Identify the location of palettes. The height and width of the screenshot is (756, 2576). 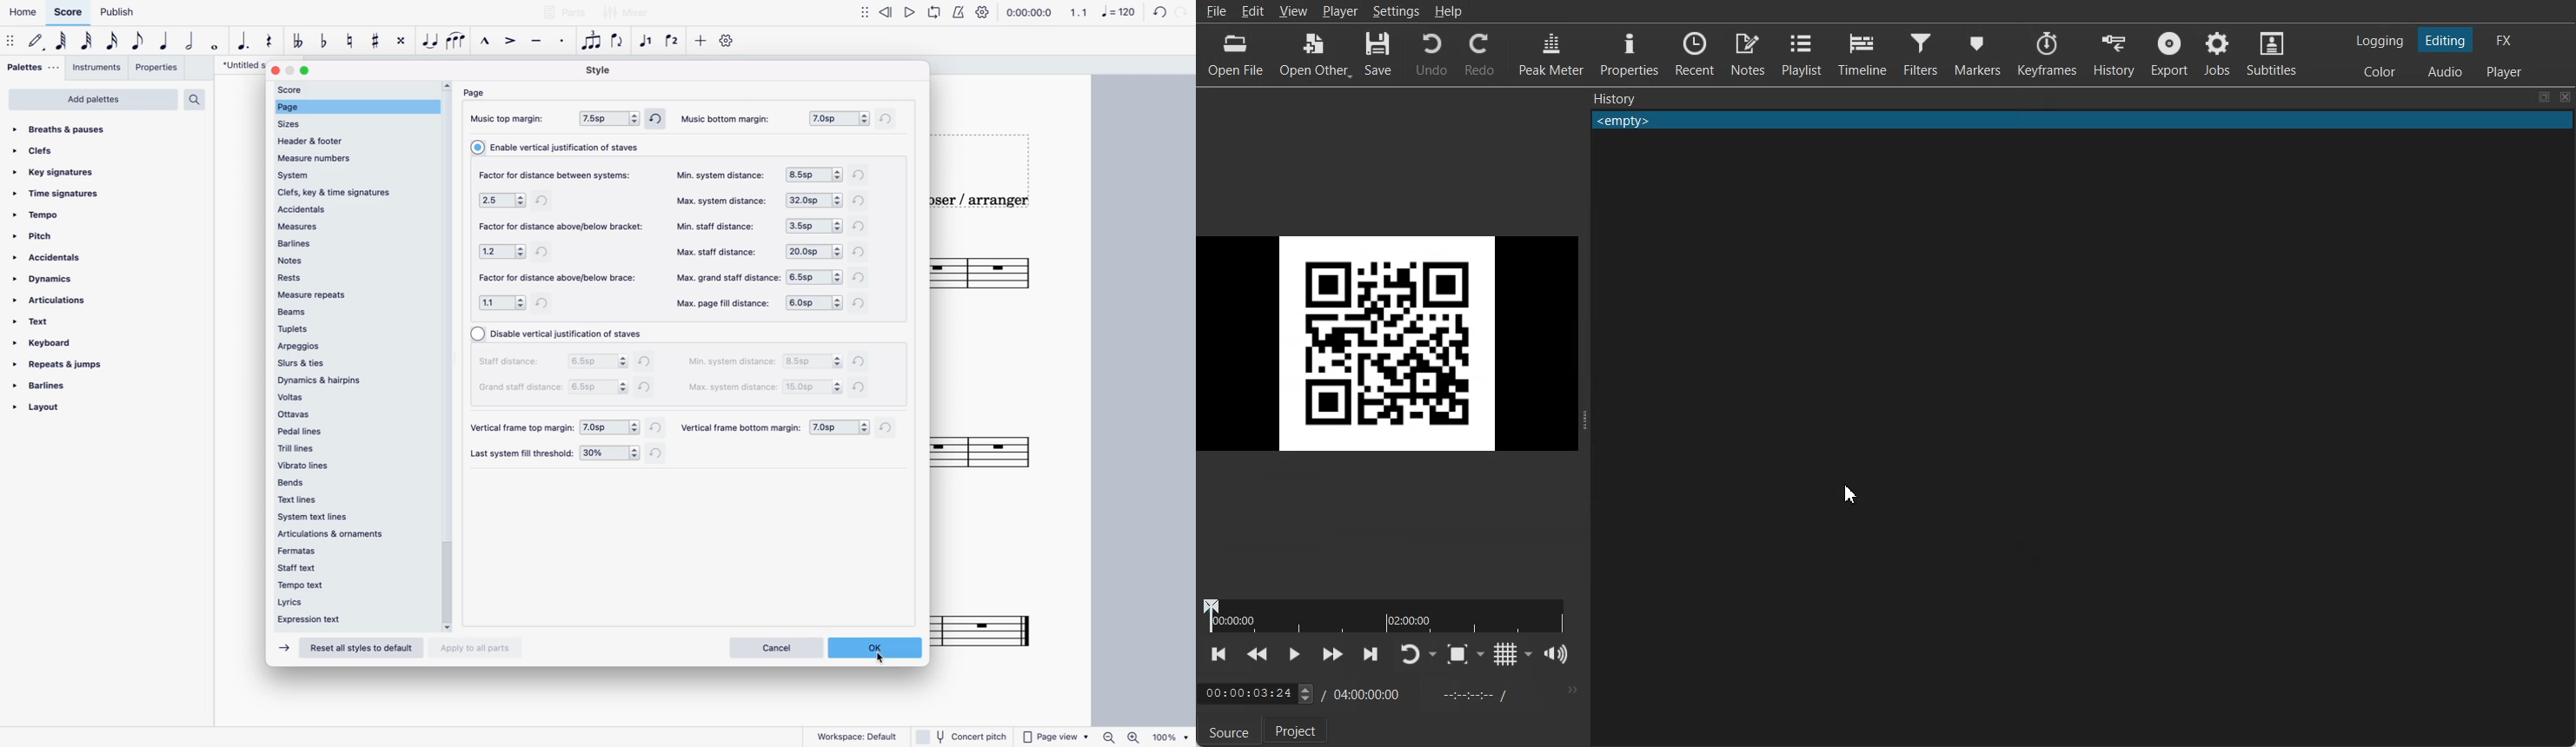
(31, 68).